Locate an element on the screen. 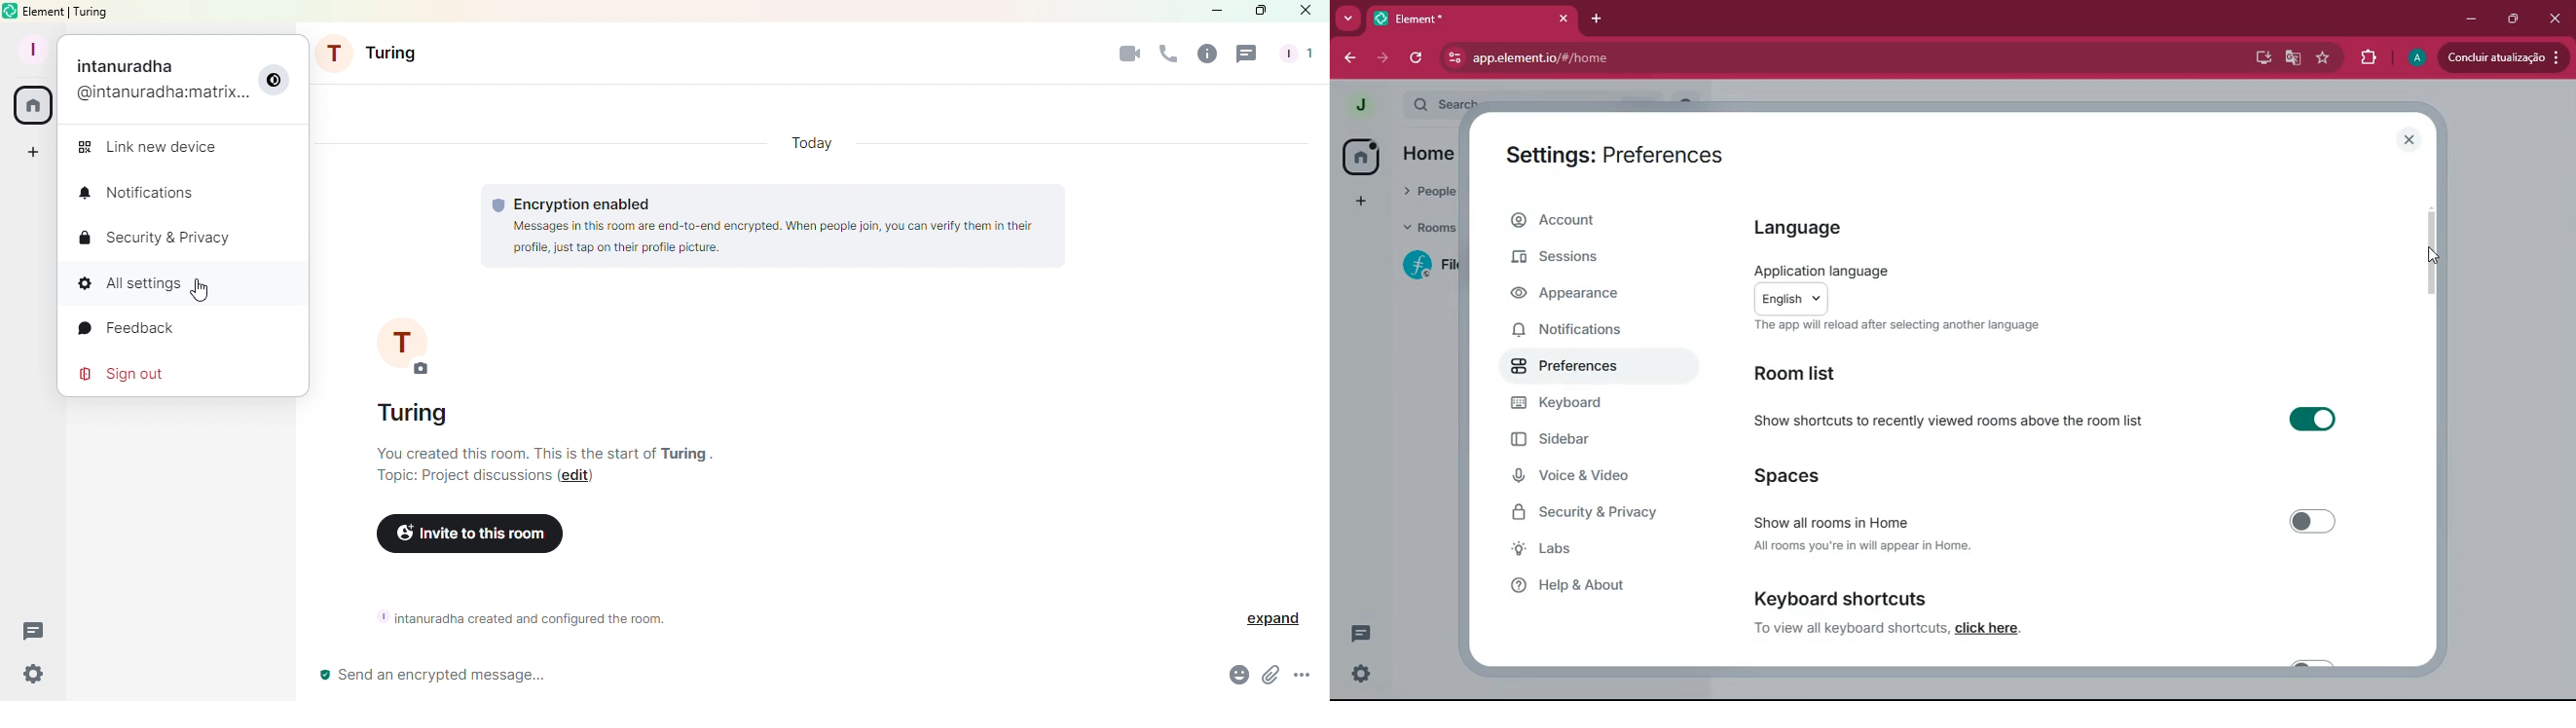  appearance is located at coordinates (1577, 293).